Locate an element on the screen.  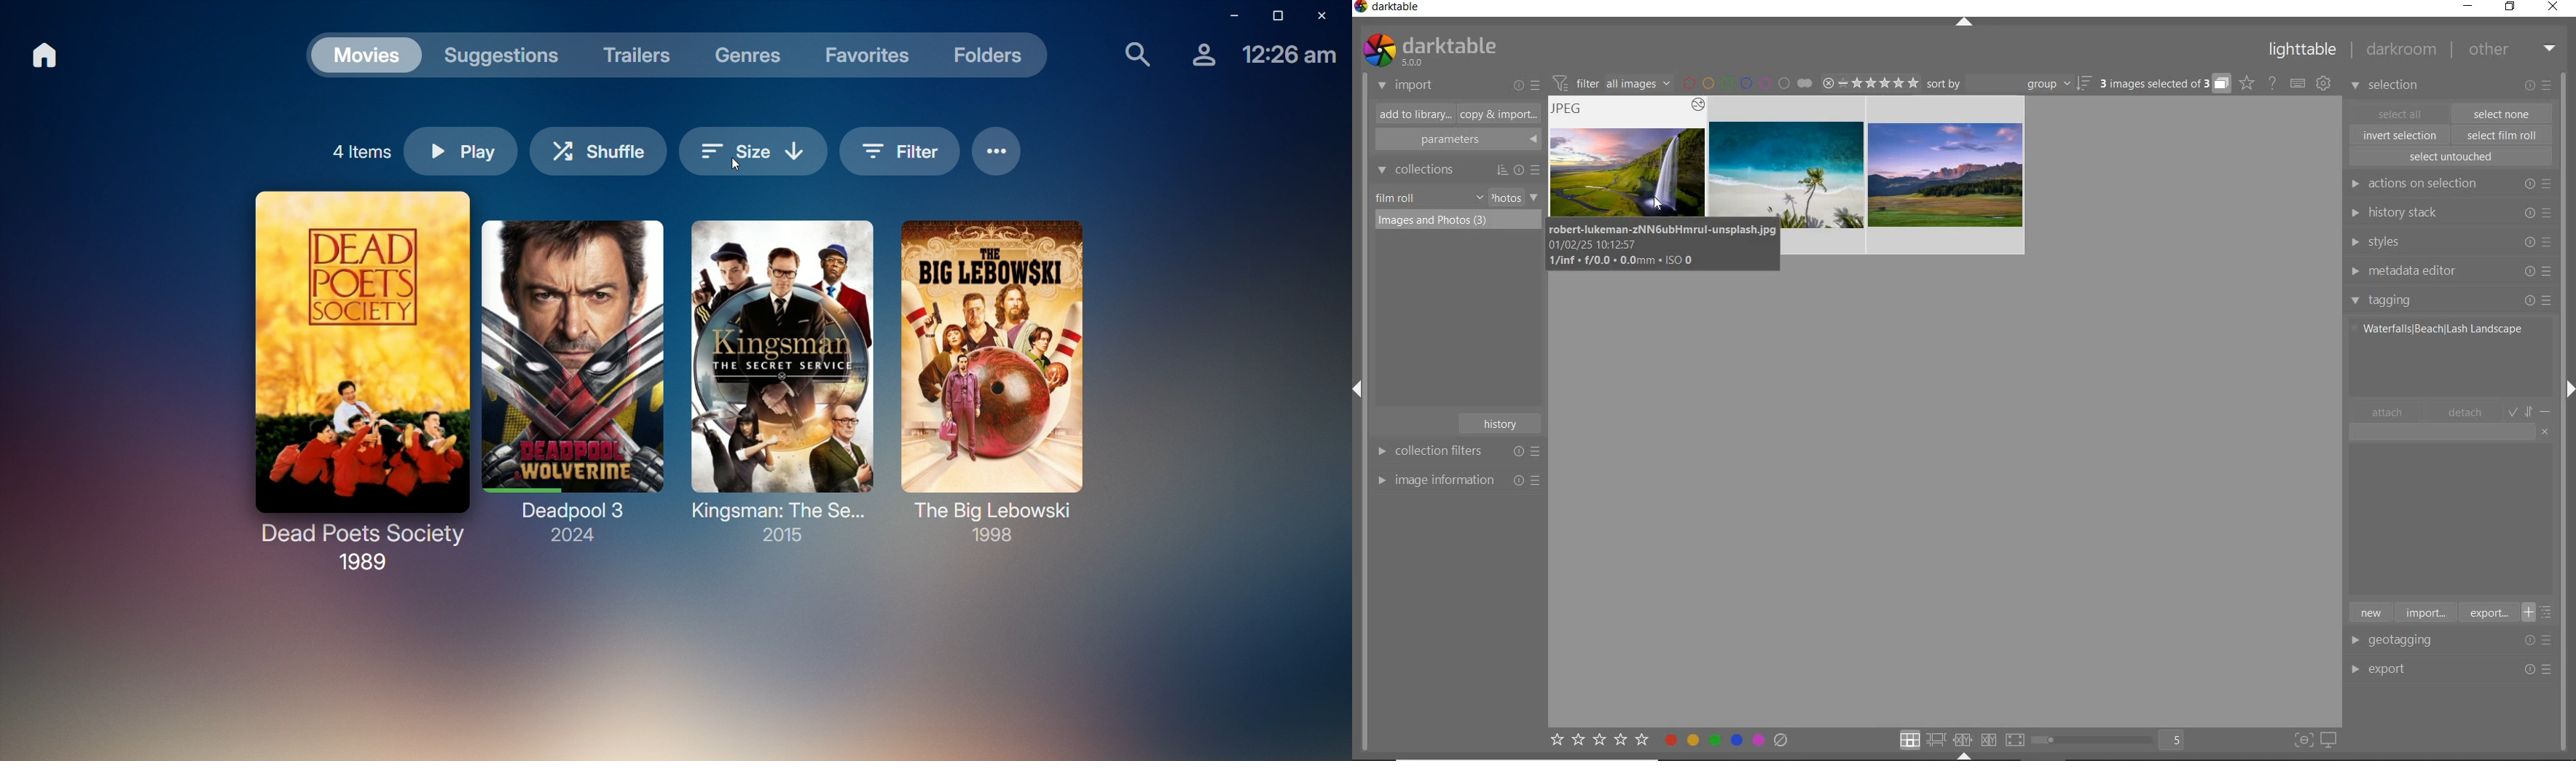
import or presets & preferences is located at coordinates (1526, 85).